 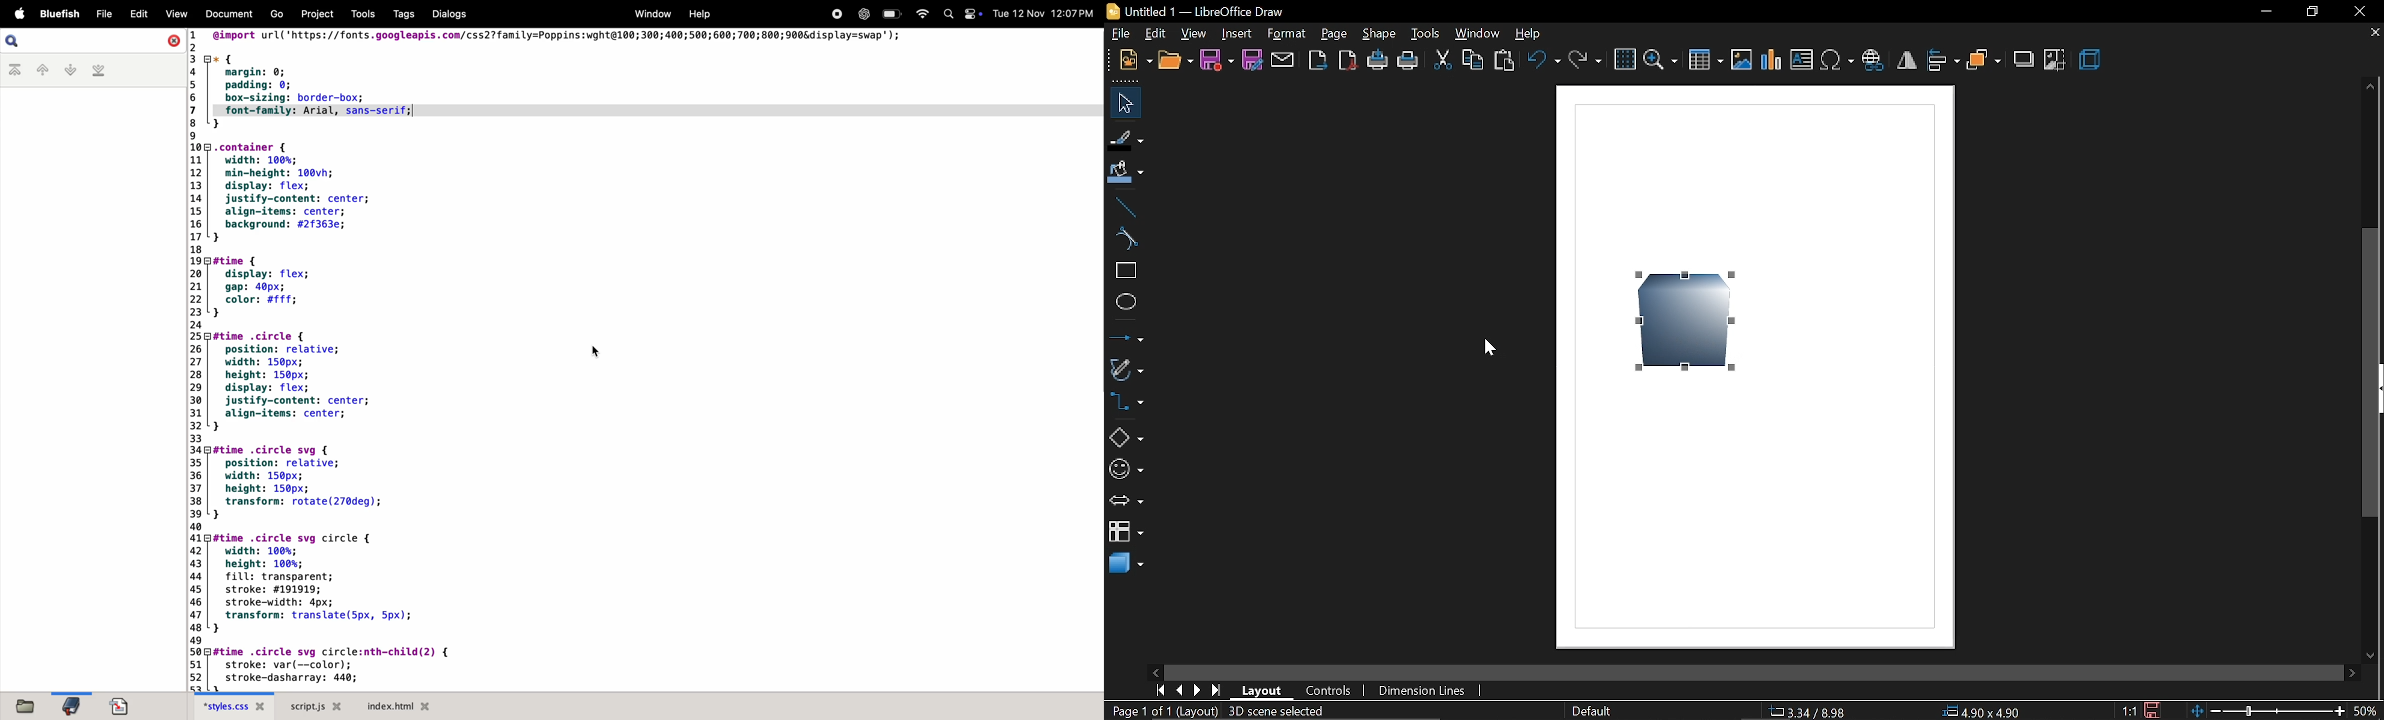 What do you see at coordinates (1216, 691) in the screenshot?
I see `go to last page` at bounding box center [1216, 691].